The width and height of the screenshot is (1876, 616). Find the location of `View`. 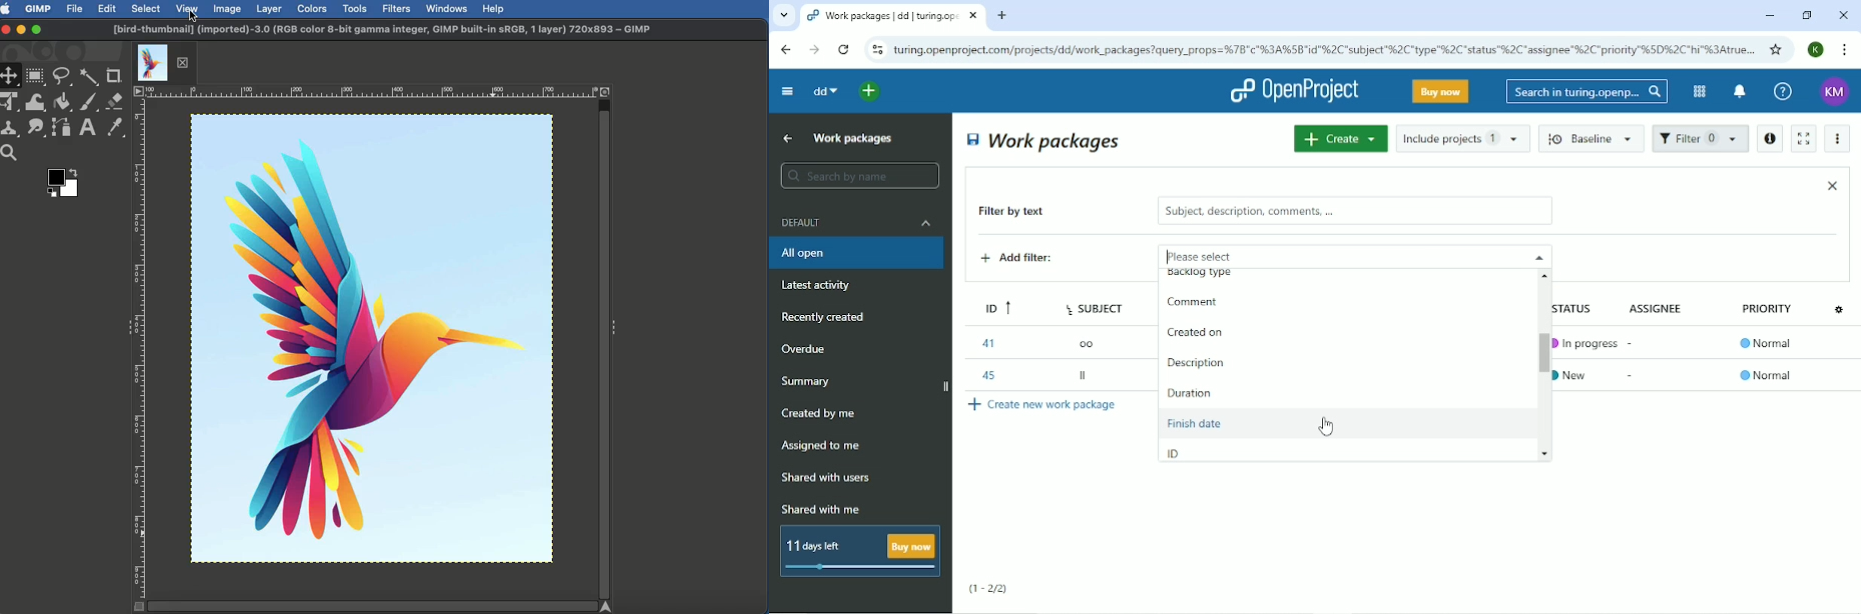

View is located at coordinates (188, 8).